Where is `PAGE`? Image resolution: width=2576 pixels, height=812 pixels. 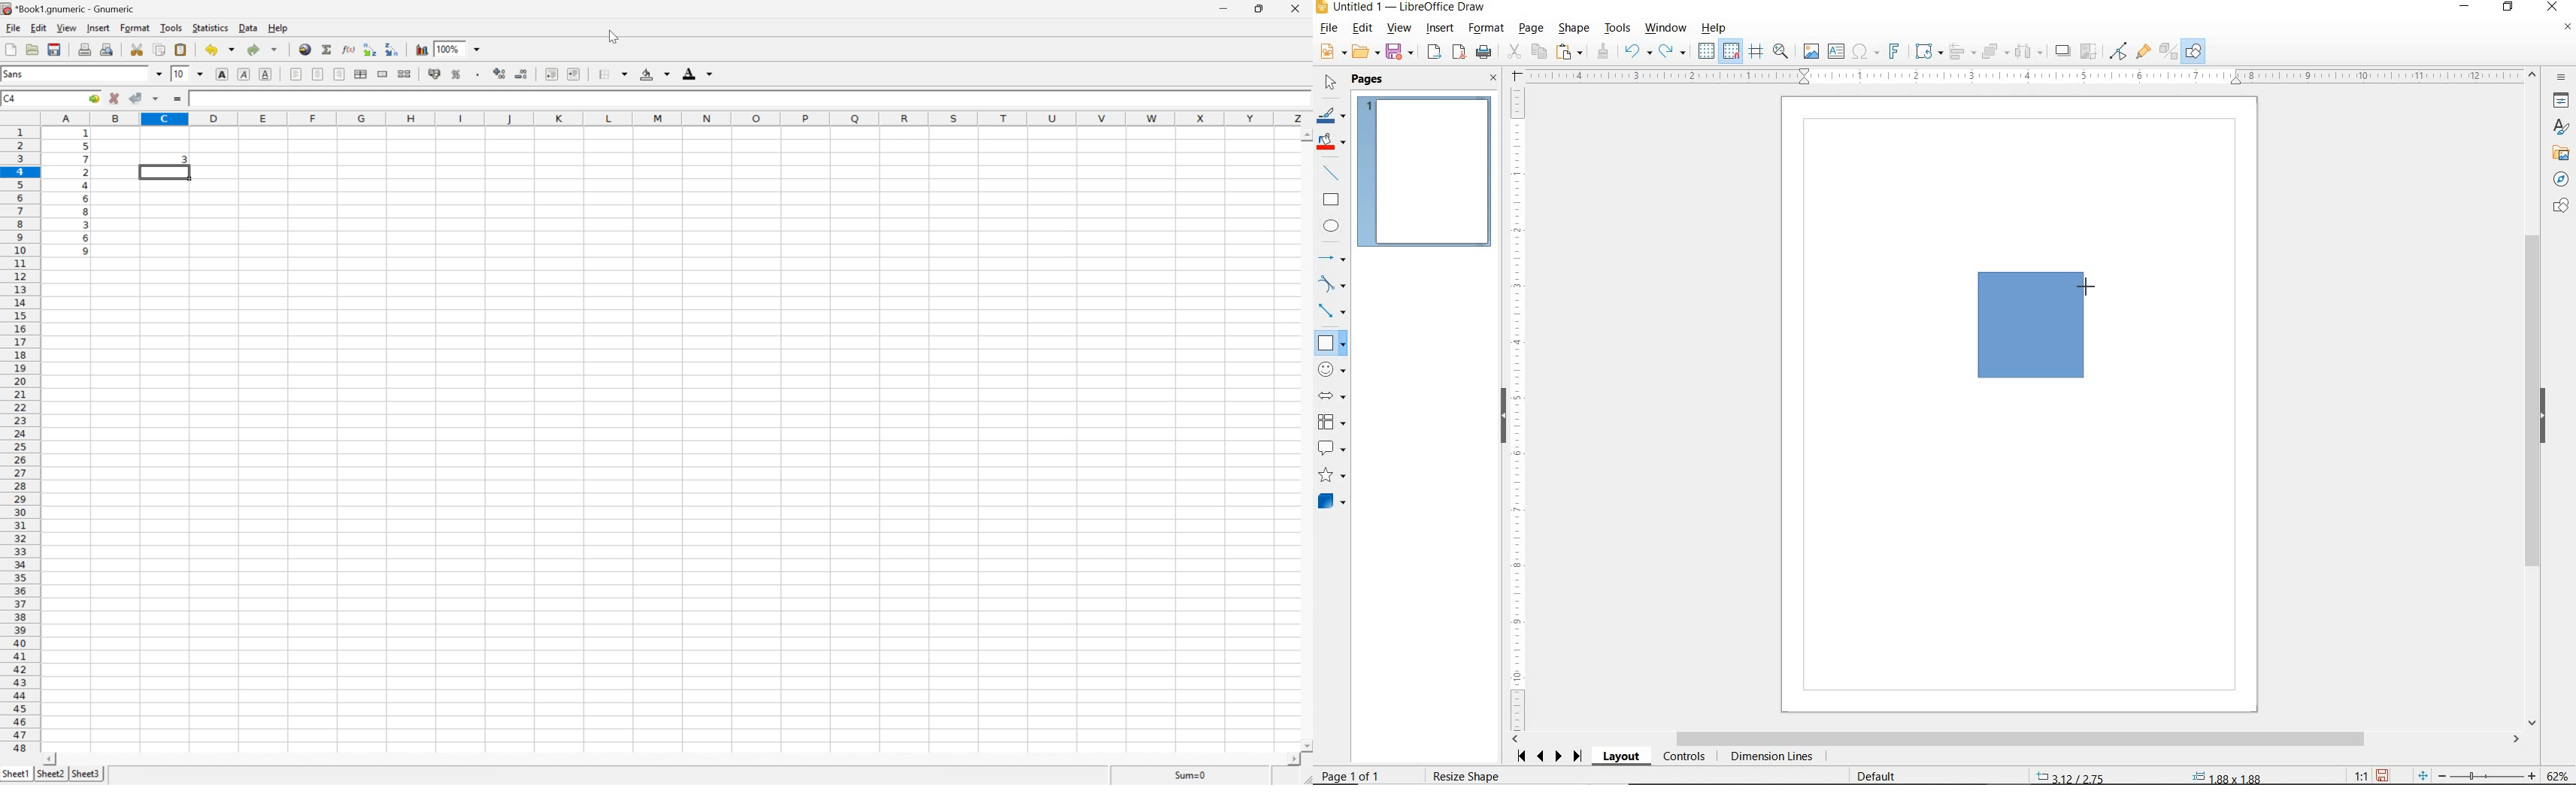 PAGE is located at coordinates (1532, 29).